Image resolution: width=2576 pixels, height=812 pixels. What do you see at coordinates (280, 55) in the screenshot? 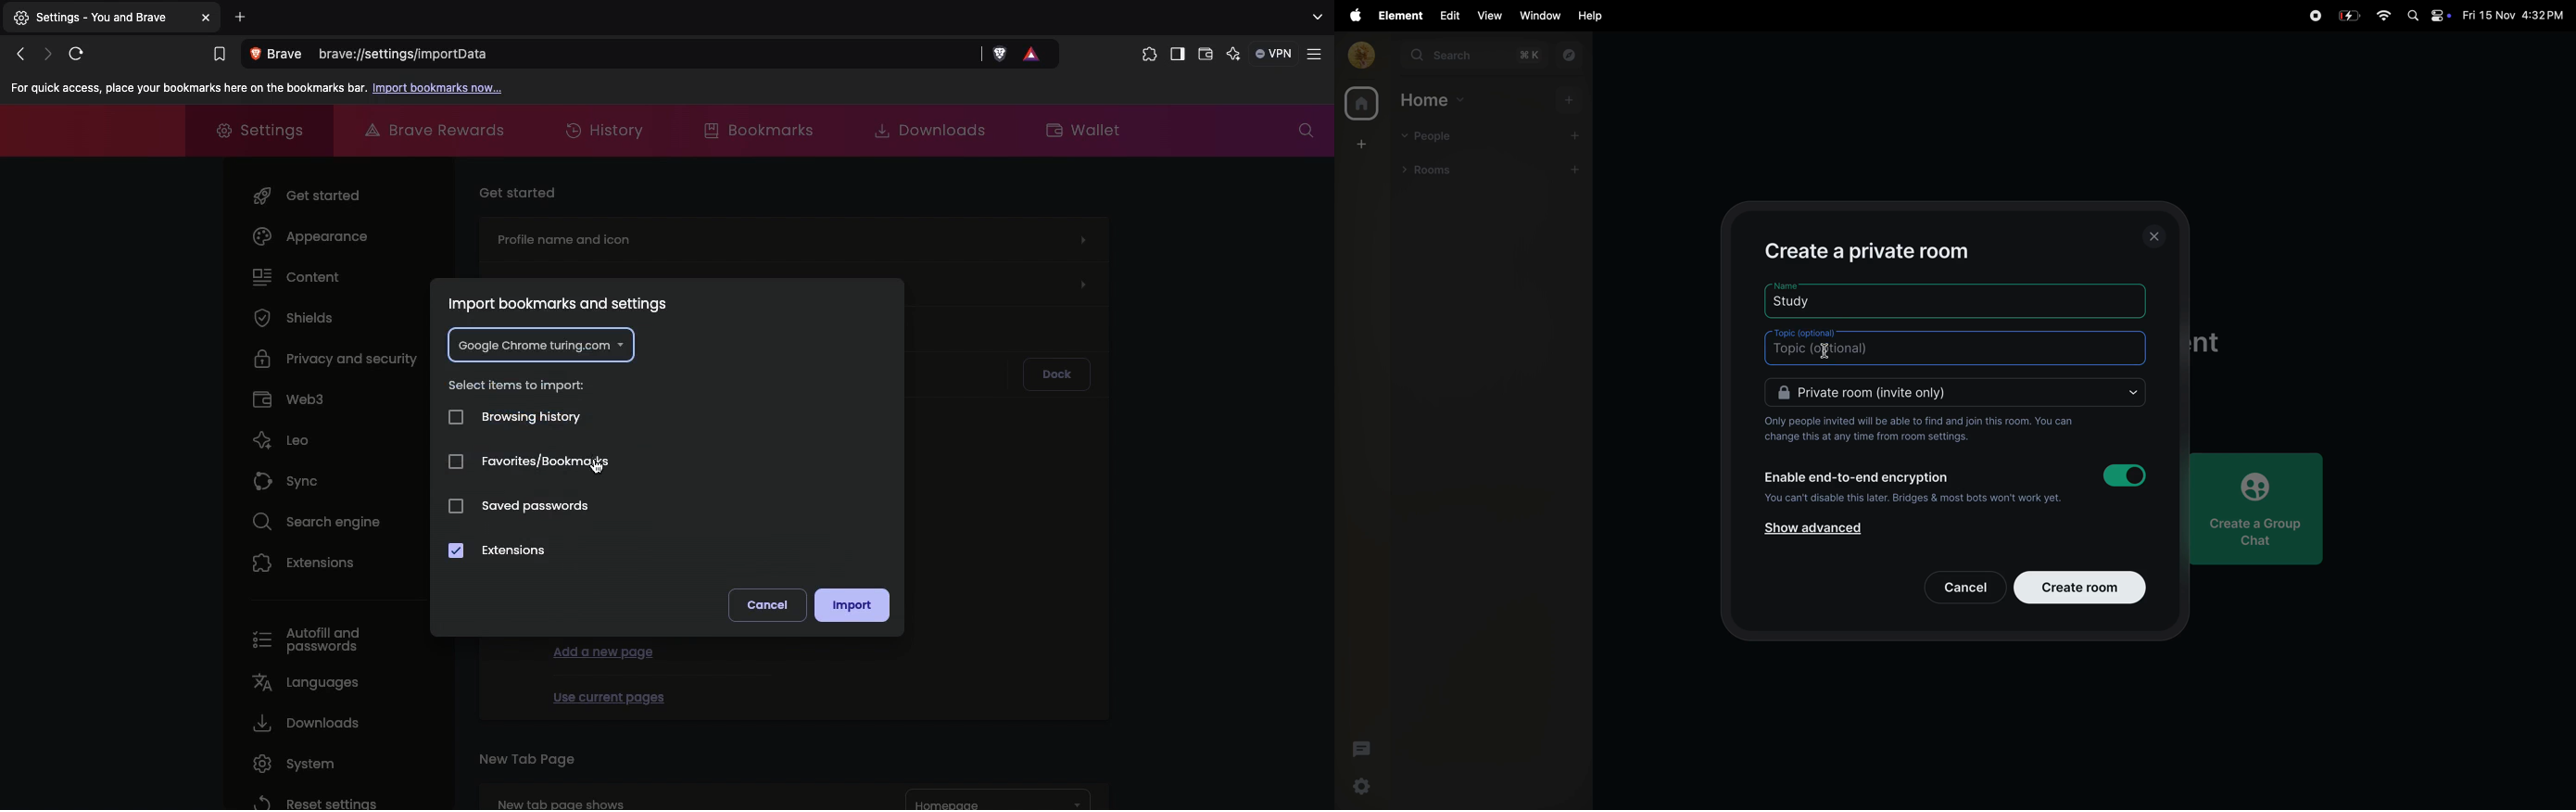
I see `View site information` at bounding box center [280, 55].